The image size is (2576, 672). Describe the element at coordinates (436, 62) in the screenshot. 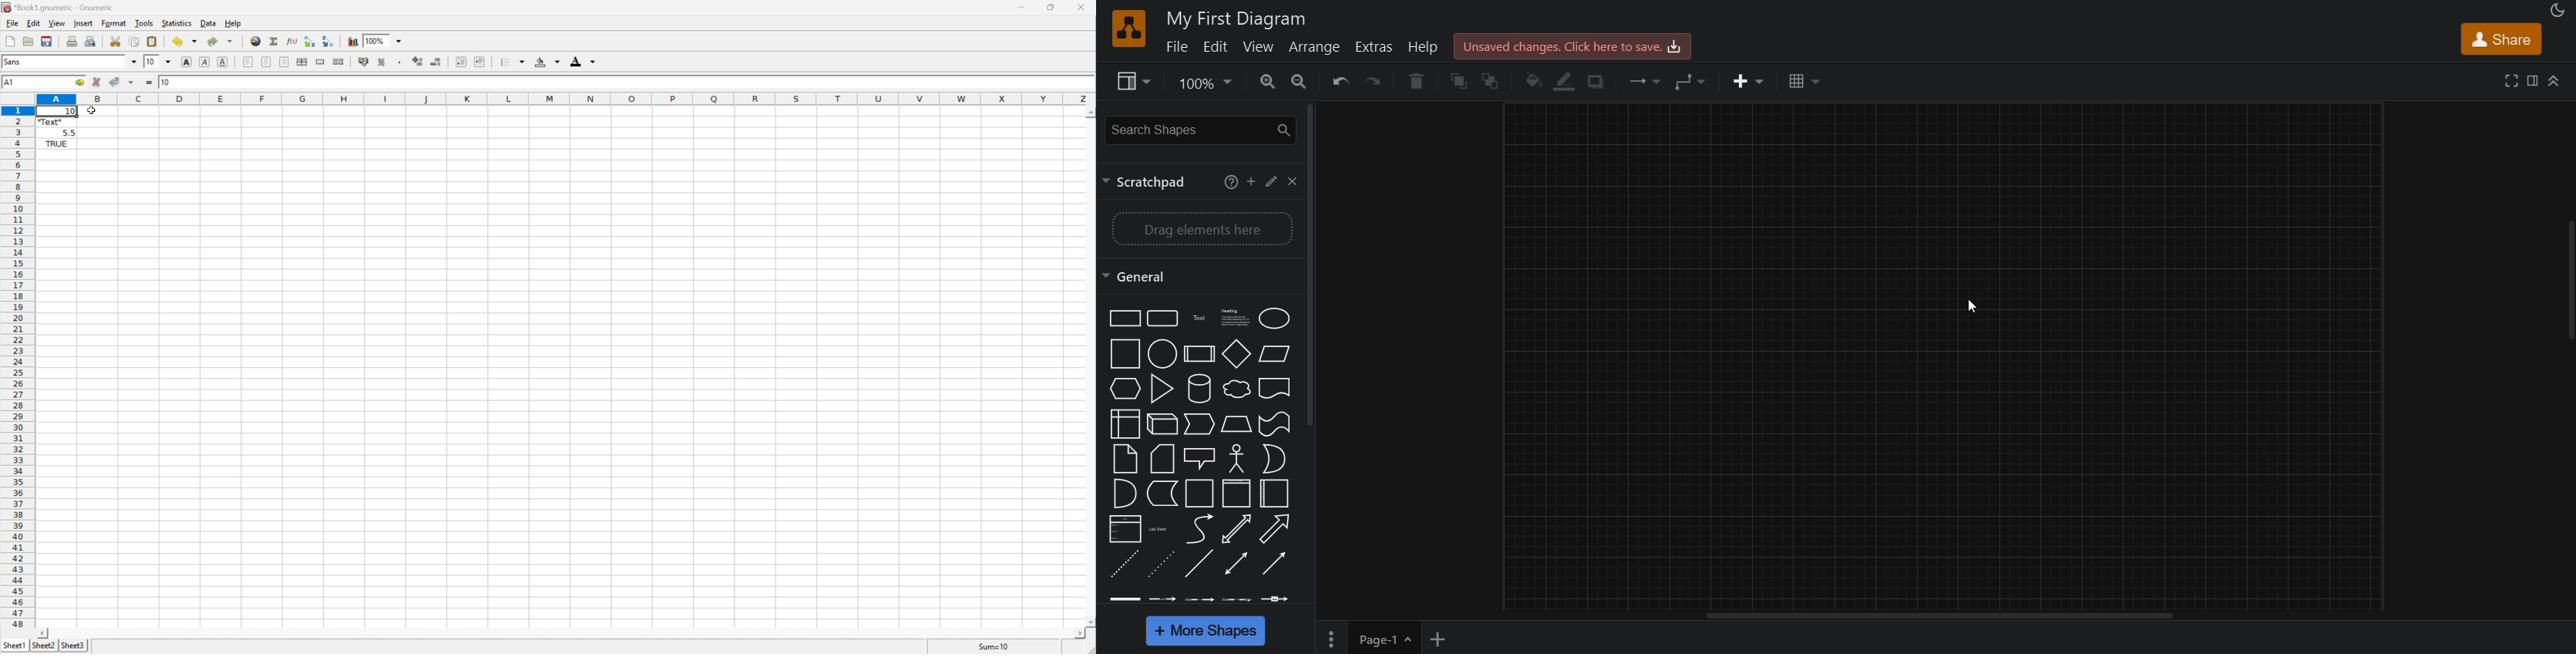

I see `Decrease number of decimals displayed` at that location.